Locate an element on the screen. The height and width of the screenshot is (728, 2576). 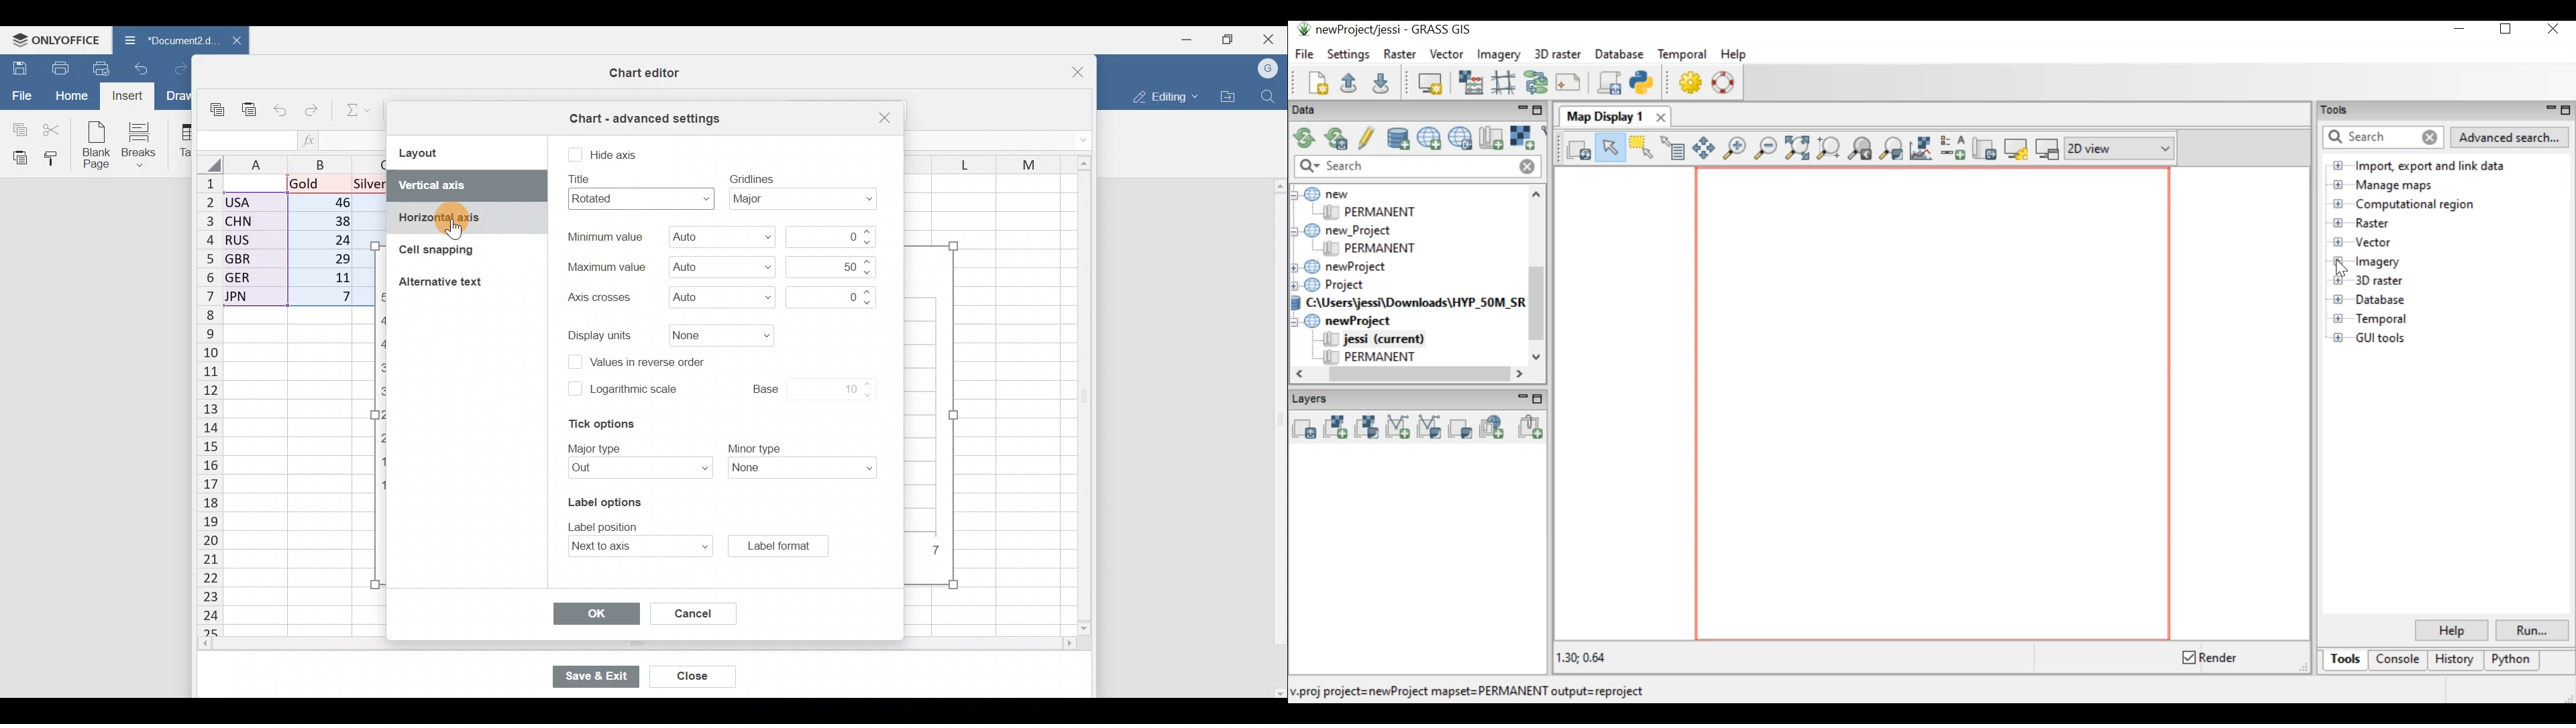
Draw is located at coordinates (178, 96).